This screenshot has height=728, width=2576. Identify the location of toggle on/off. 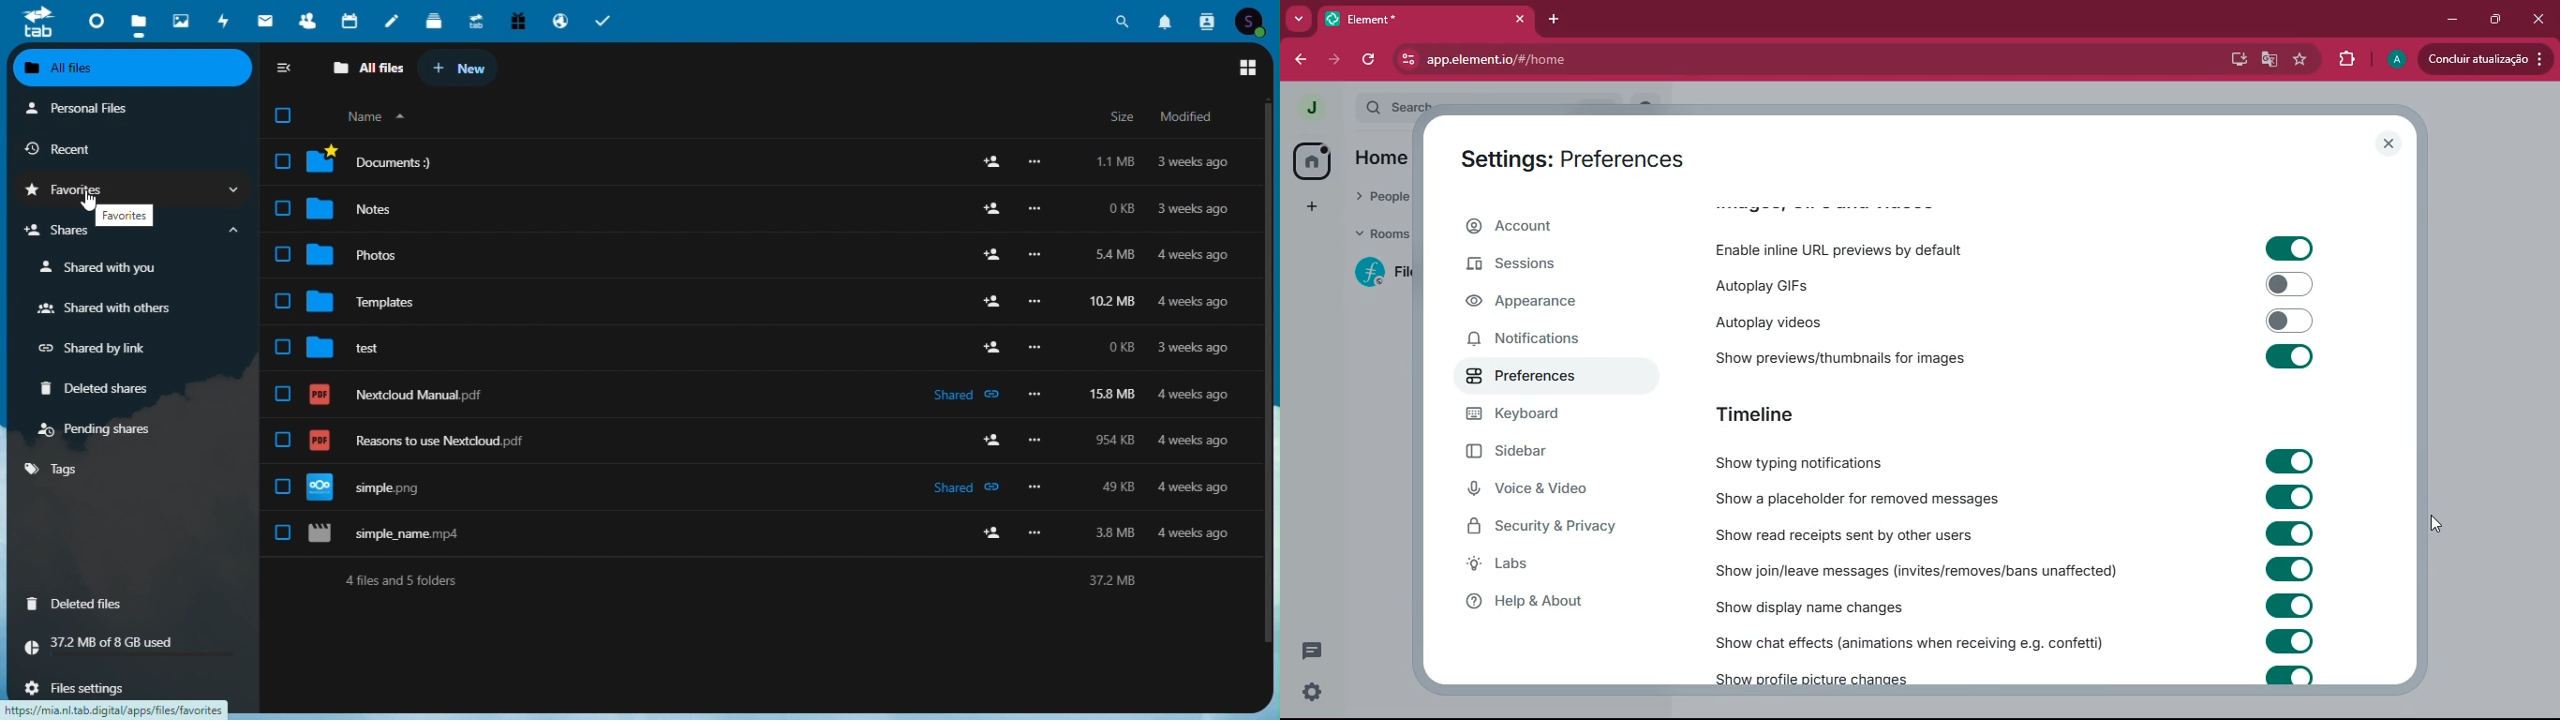
(2290, 532).